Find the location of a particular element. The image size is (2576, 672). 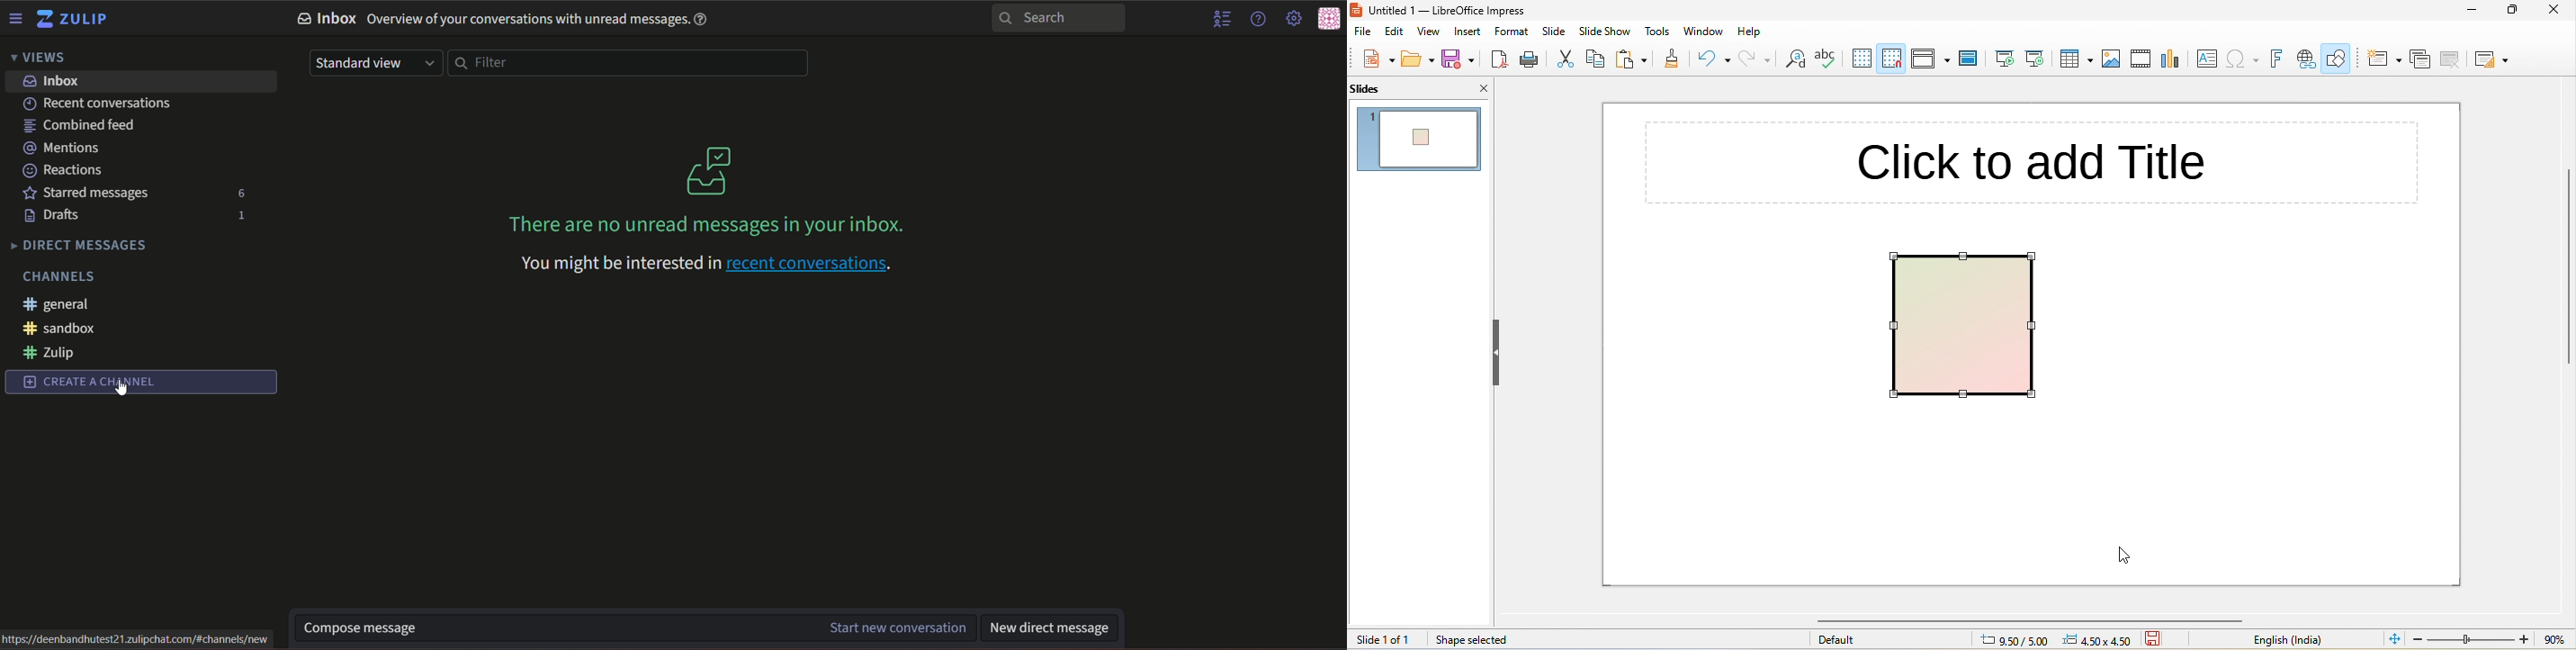

maximize is located at coordinates (2513, 11).